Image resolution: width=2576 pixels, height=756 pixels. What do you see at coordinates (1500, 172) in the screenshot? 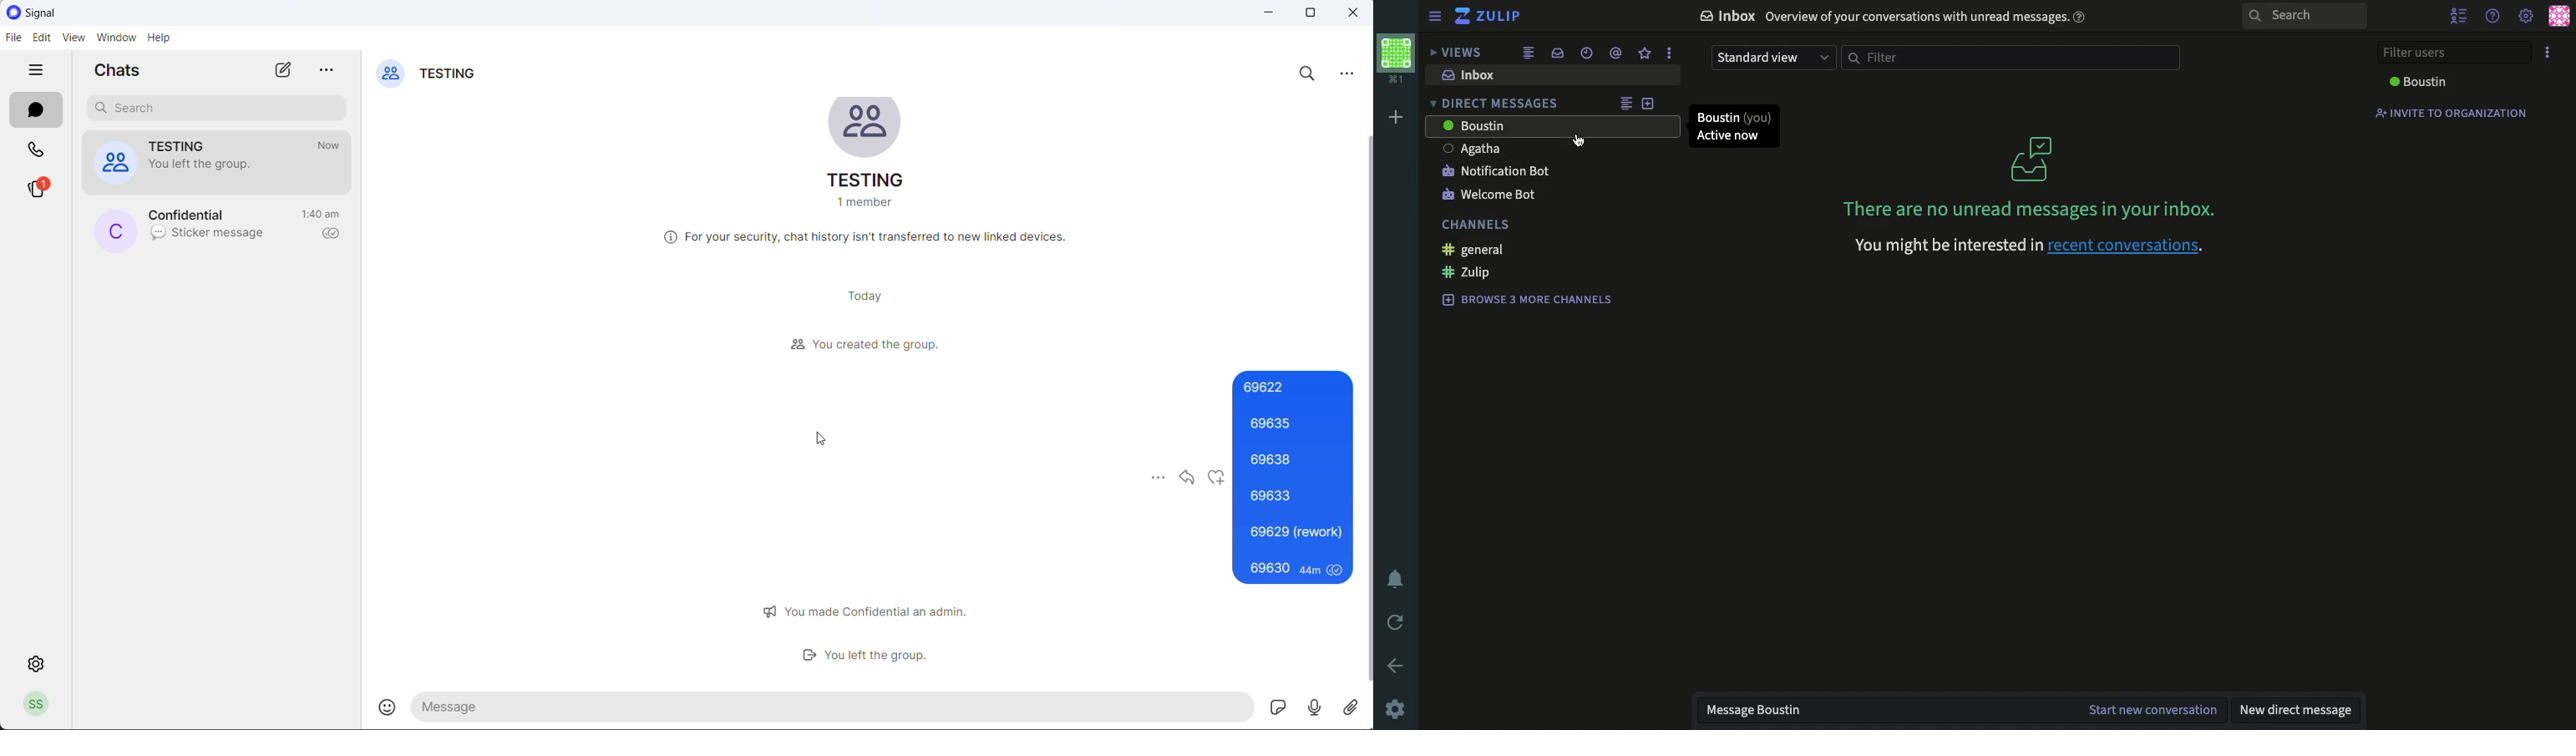
I see `notification bot` at bounding box center [1500, 172].